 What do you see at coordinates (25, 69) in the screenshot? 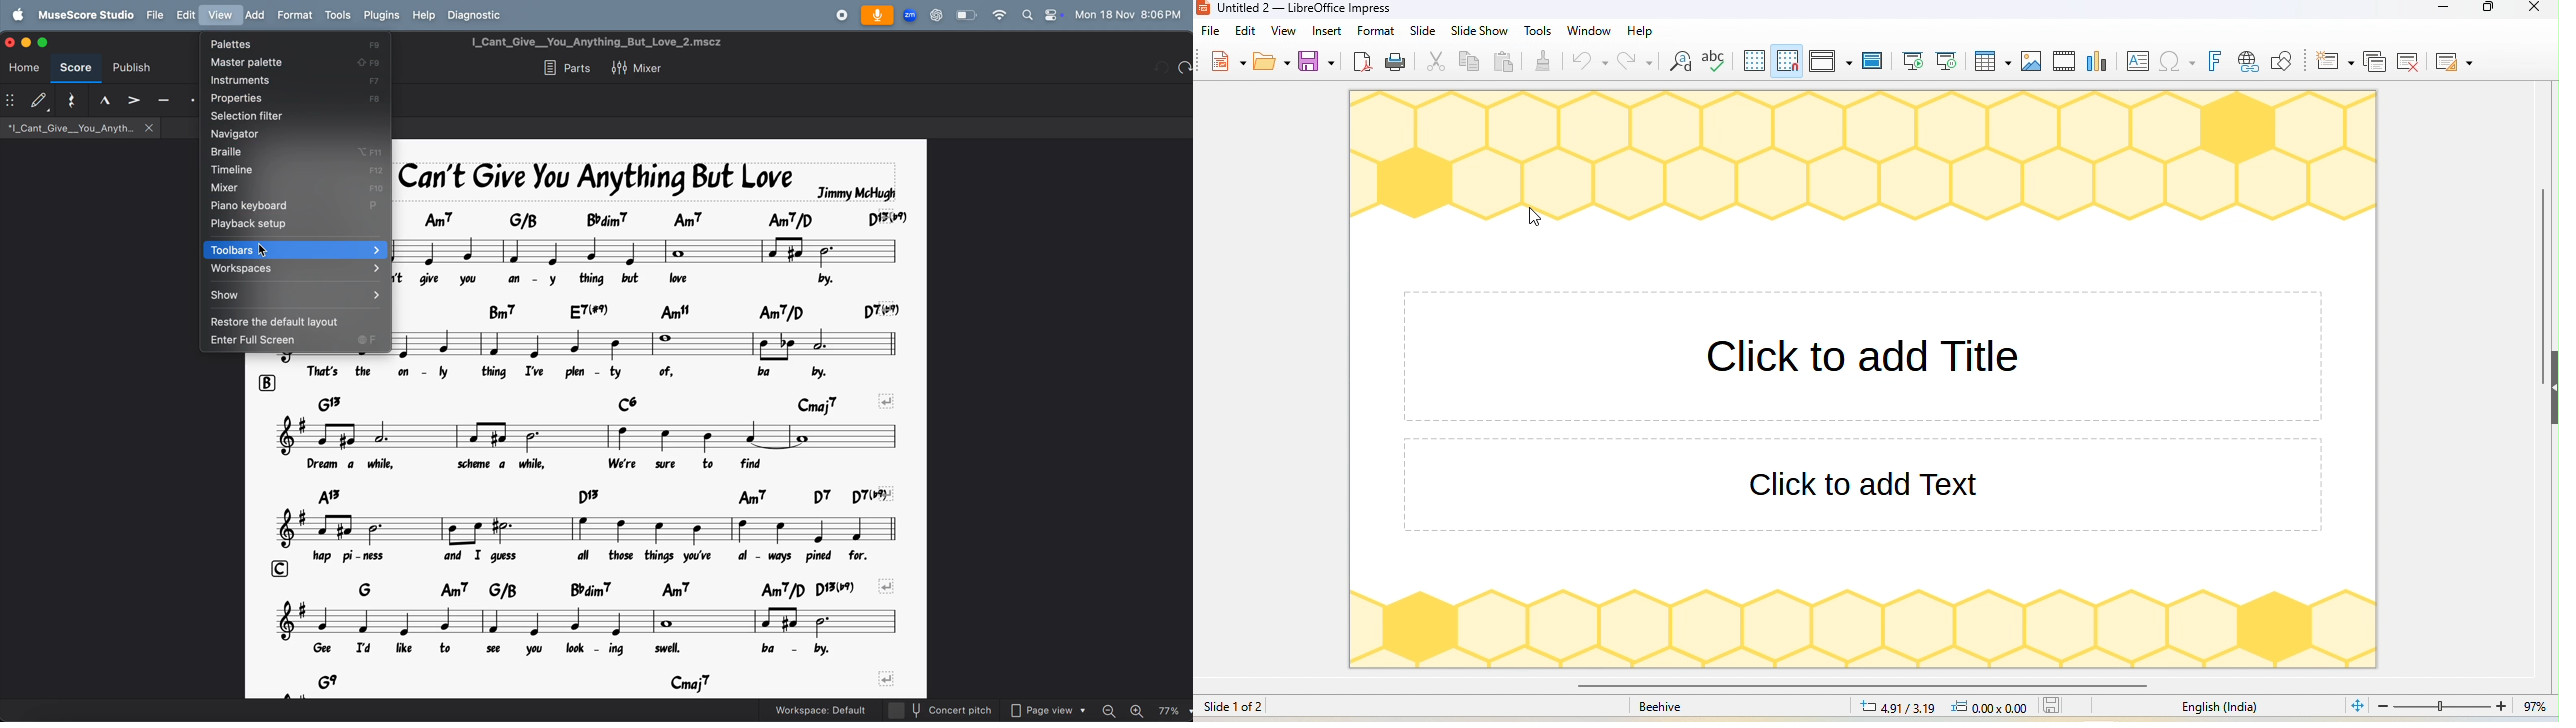
I see `home` at bounding box center [25, 69].